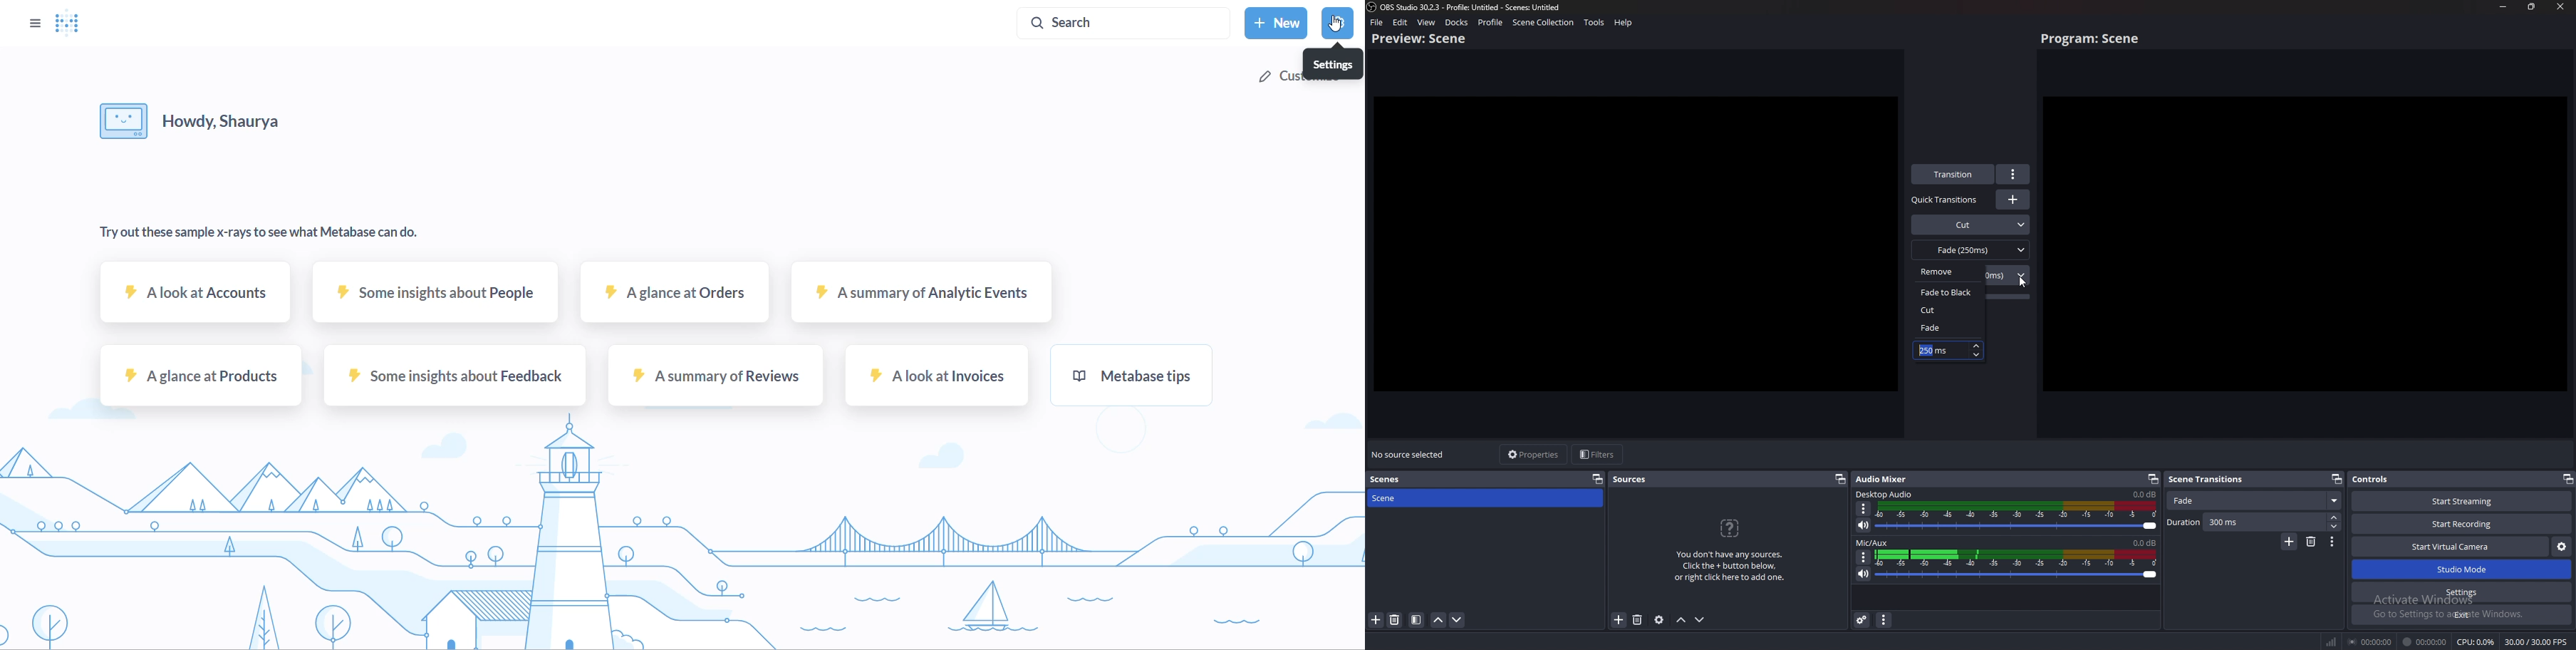  Describe the element at coordinates (1458, 622) in the screenshot. I see `move scene down` at that location.